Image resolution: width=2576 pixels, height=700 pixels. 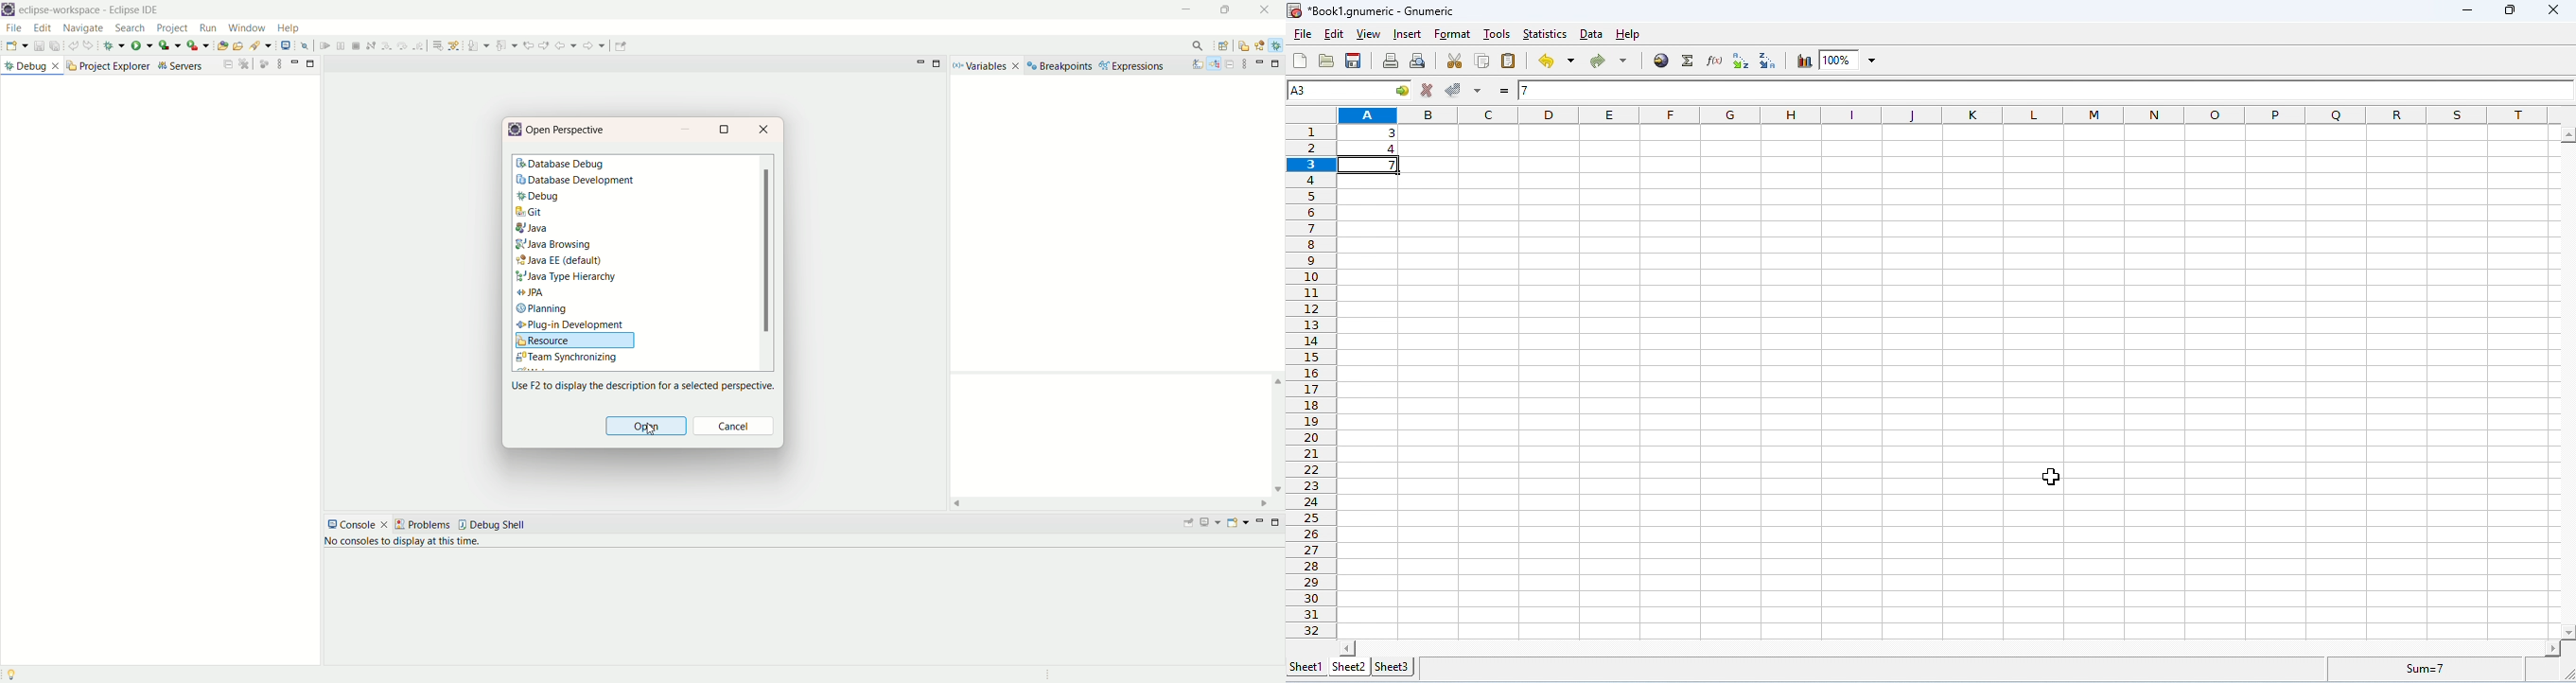 I want to click on search, so click(x=1195, y=45).